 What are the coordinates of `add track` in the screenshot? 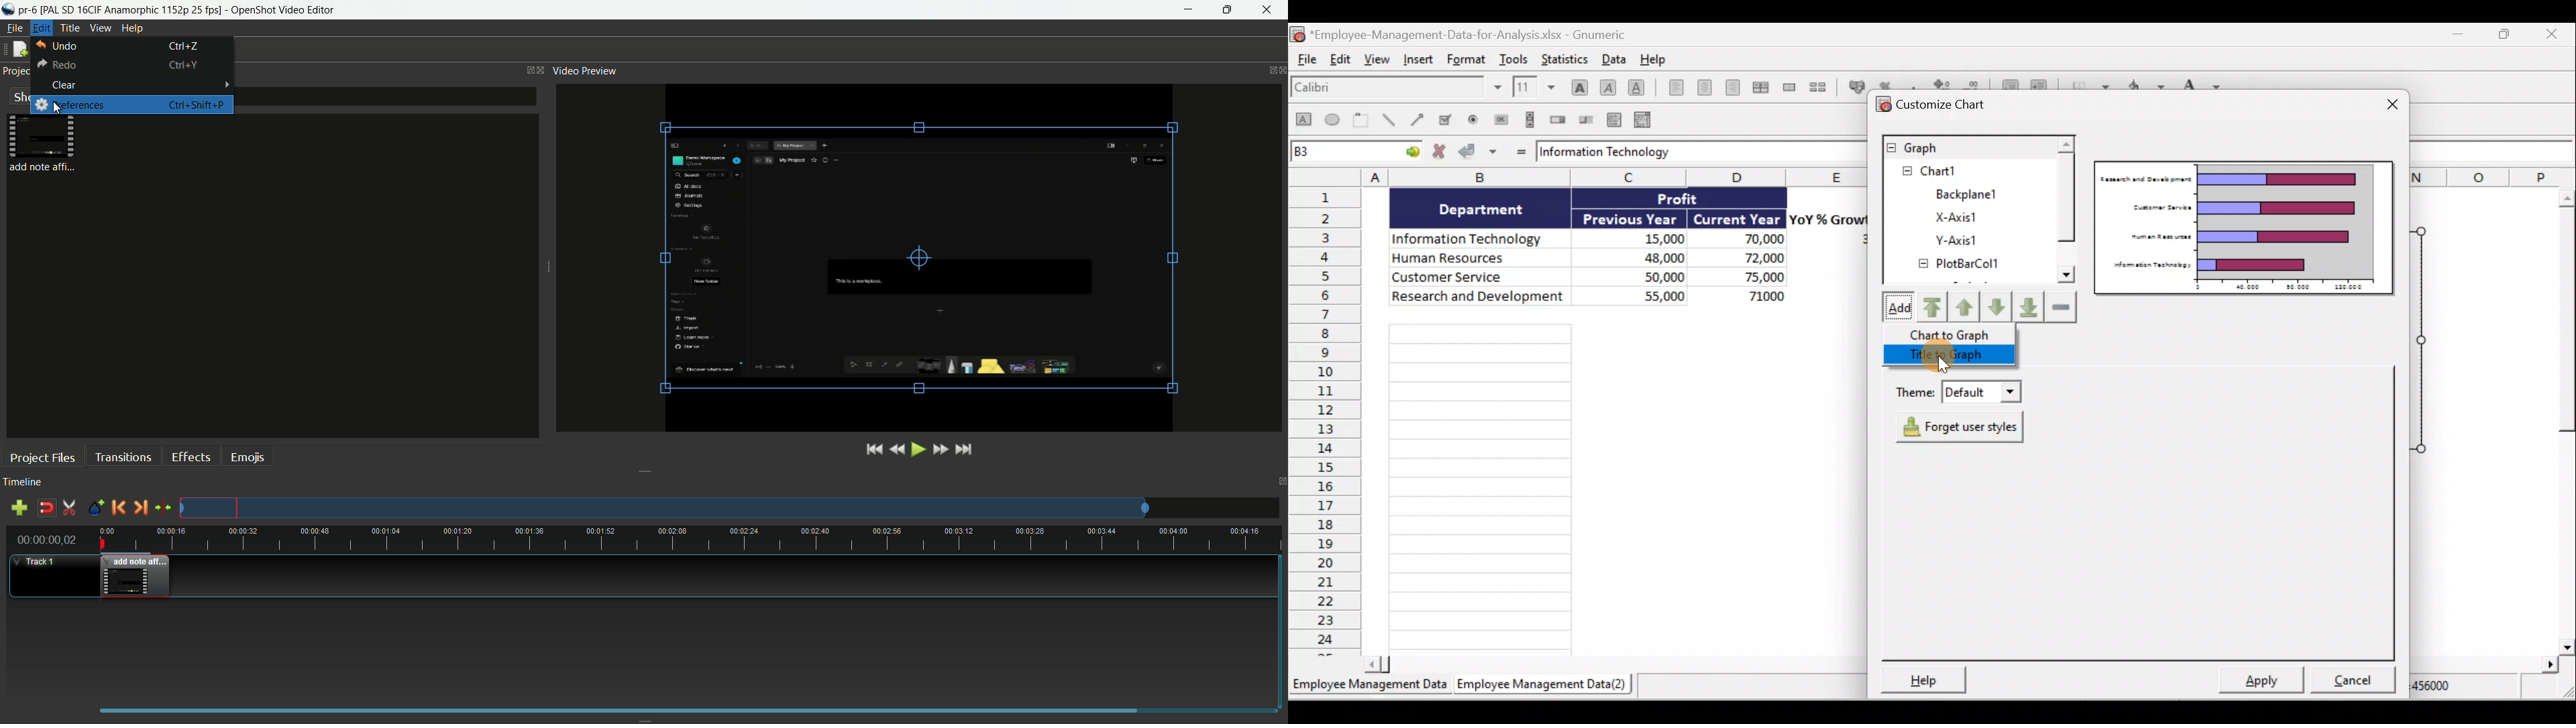 It's located at (18, 508).